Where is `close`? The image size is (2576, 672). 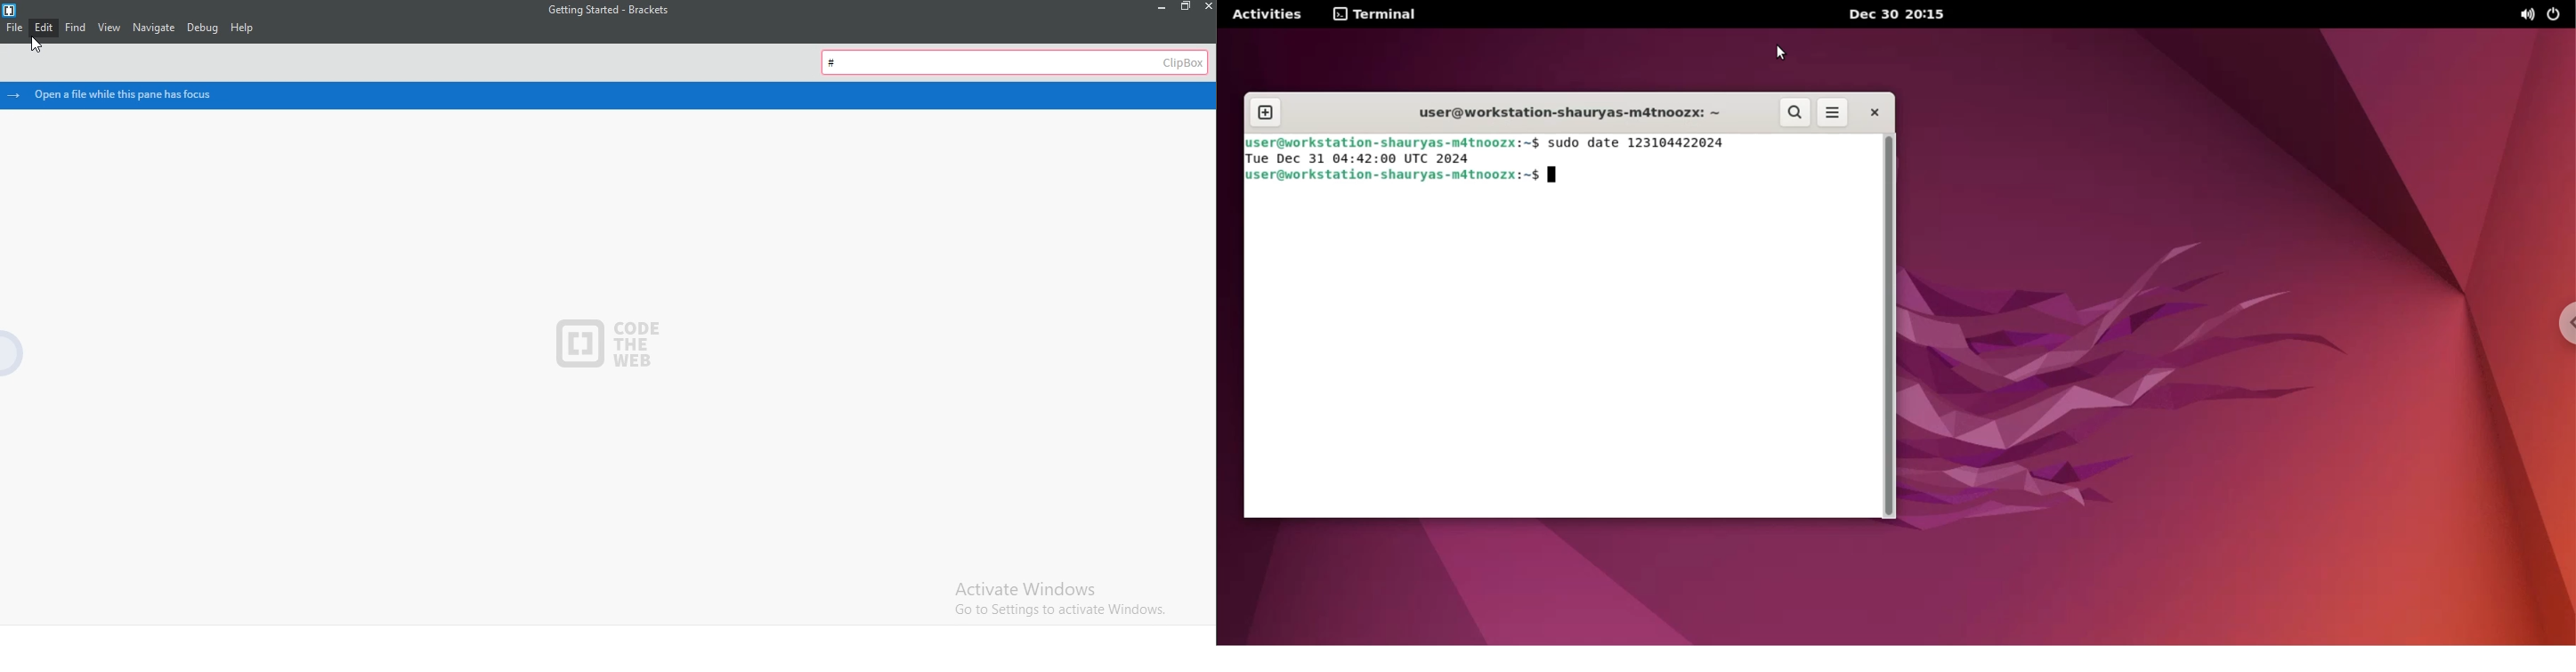 close is located at coordinates (1207, 6).